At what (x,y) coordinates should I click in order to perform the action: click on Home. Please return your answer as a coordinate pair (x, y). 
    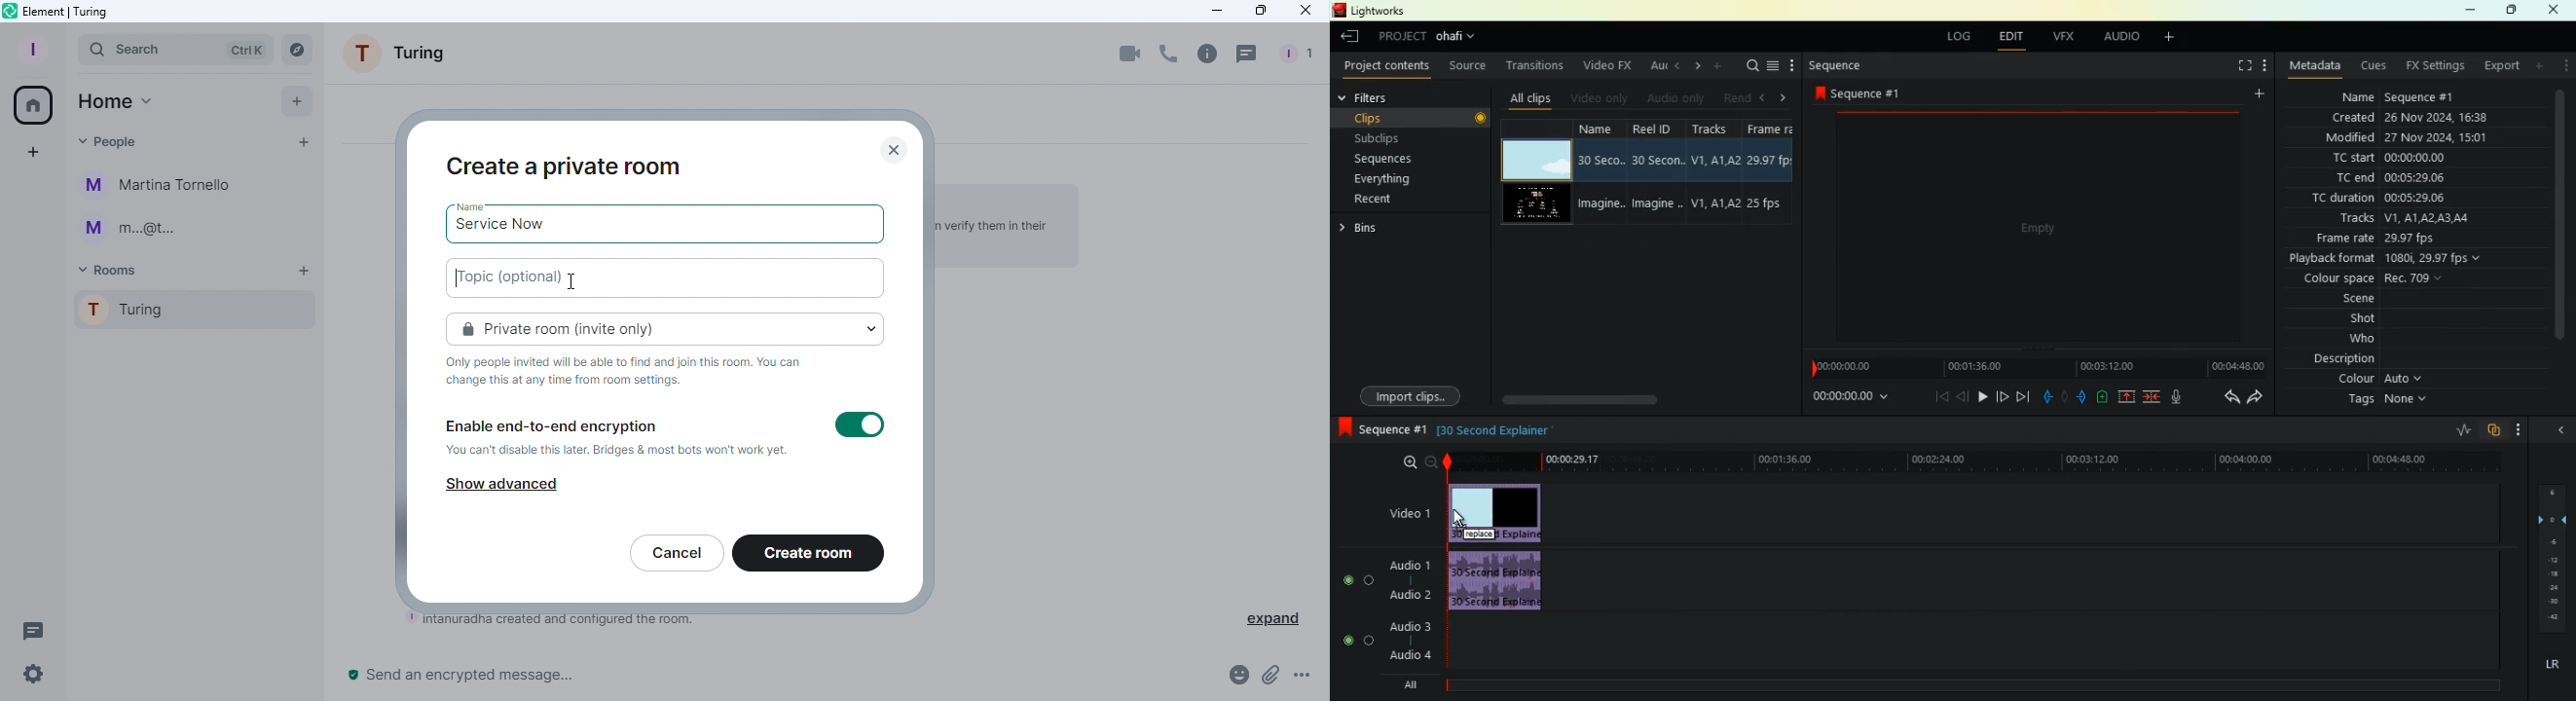
    Looking at the image, I should click on (30, 102).